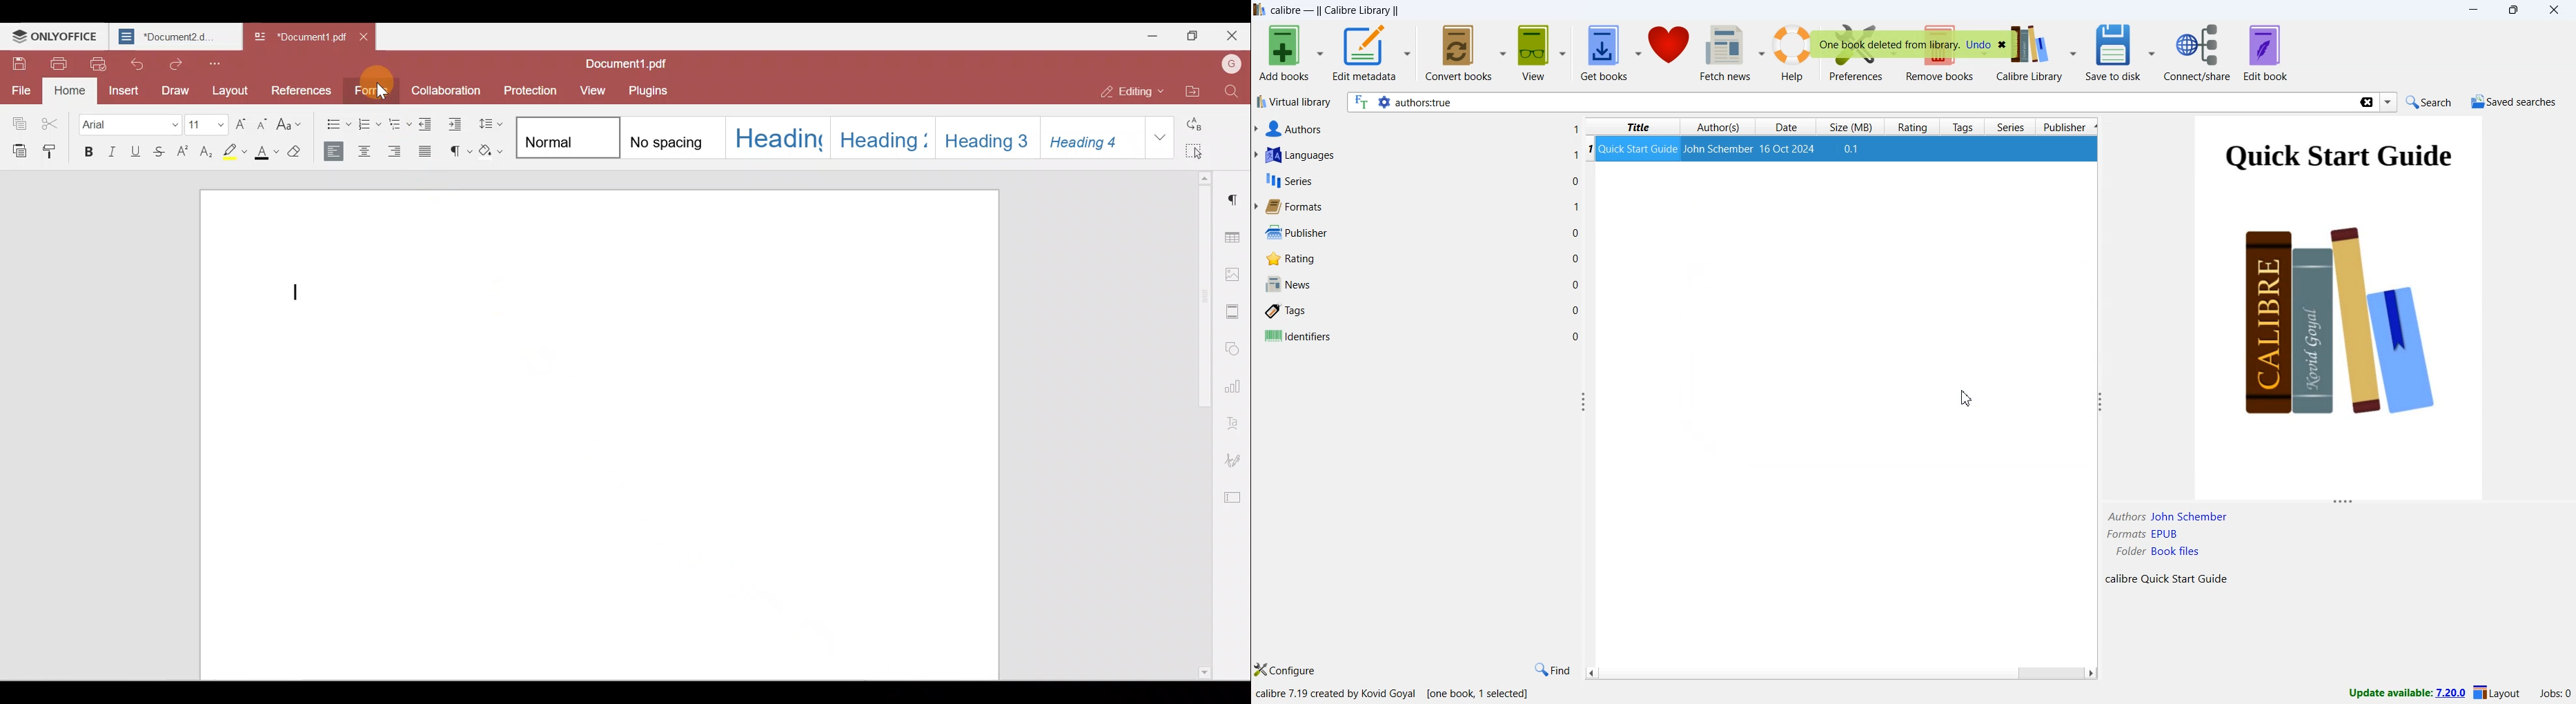  Describe the element at coordinates (133, 63) in the screenshot. I see `Undo` at that location.